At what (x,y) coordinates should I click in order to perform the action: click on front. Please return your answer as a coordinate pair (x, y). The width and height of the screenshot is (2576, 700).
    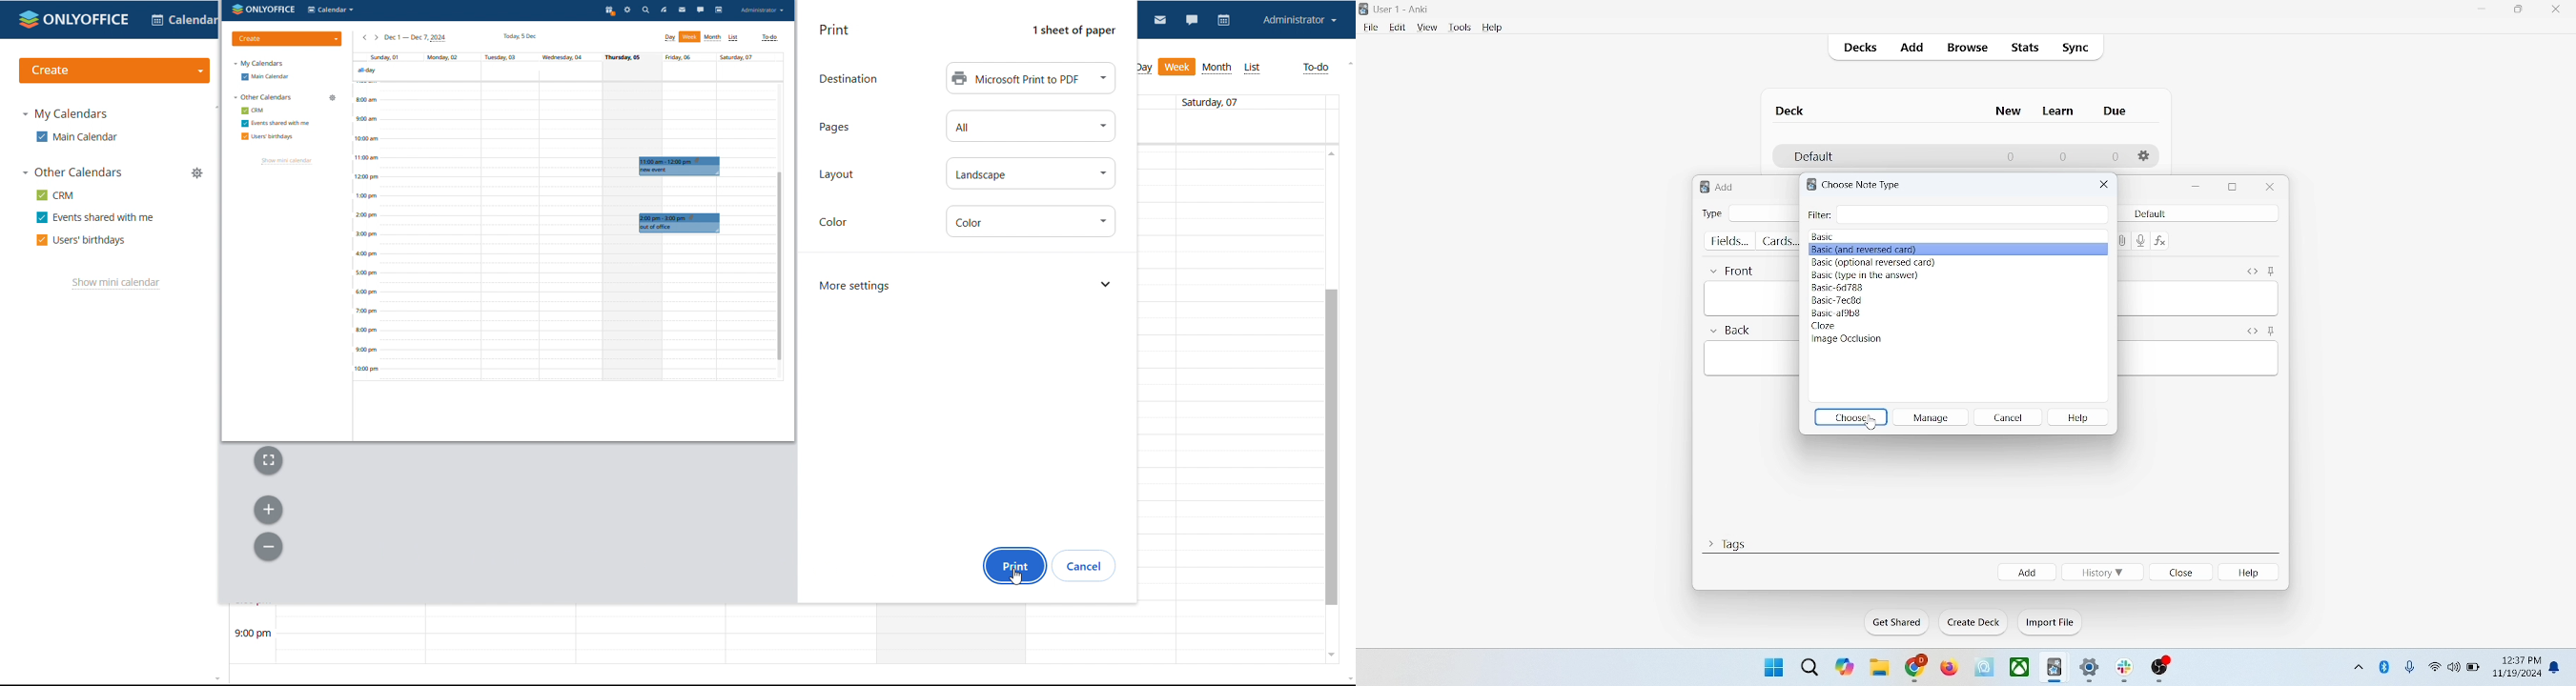
    Looking at the image, I should click on (1736, 270).